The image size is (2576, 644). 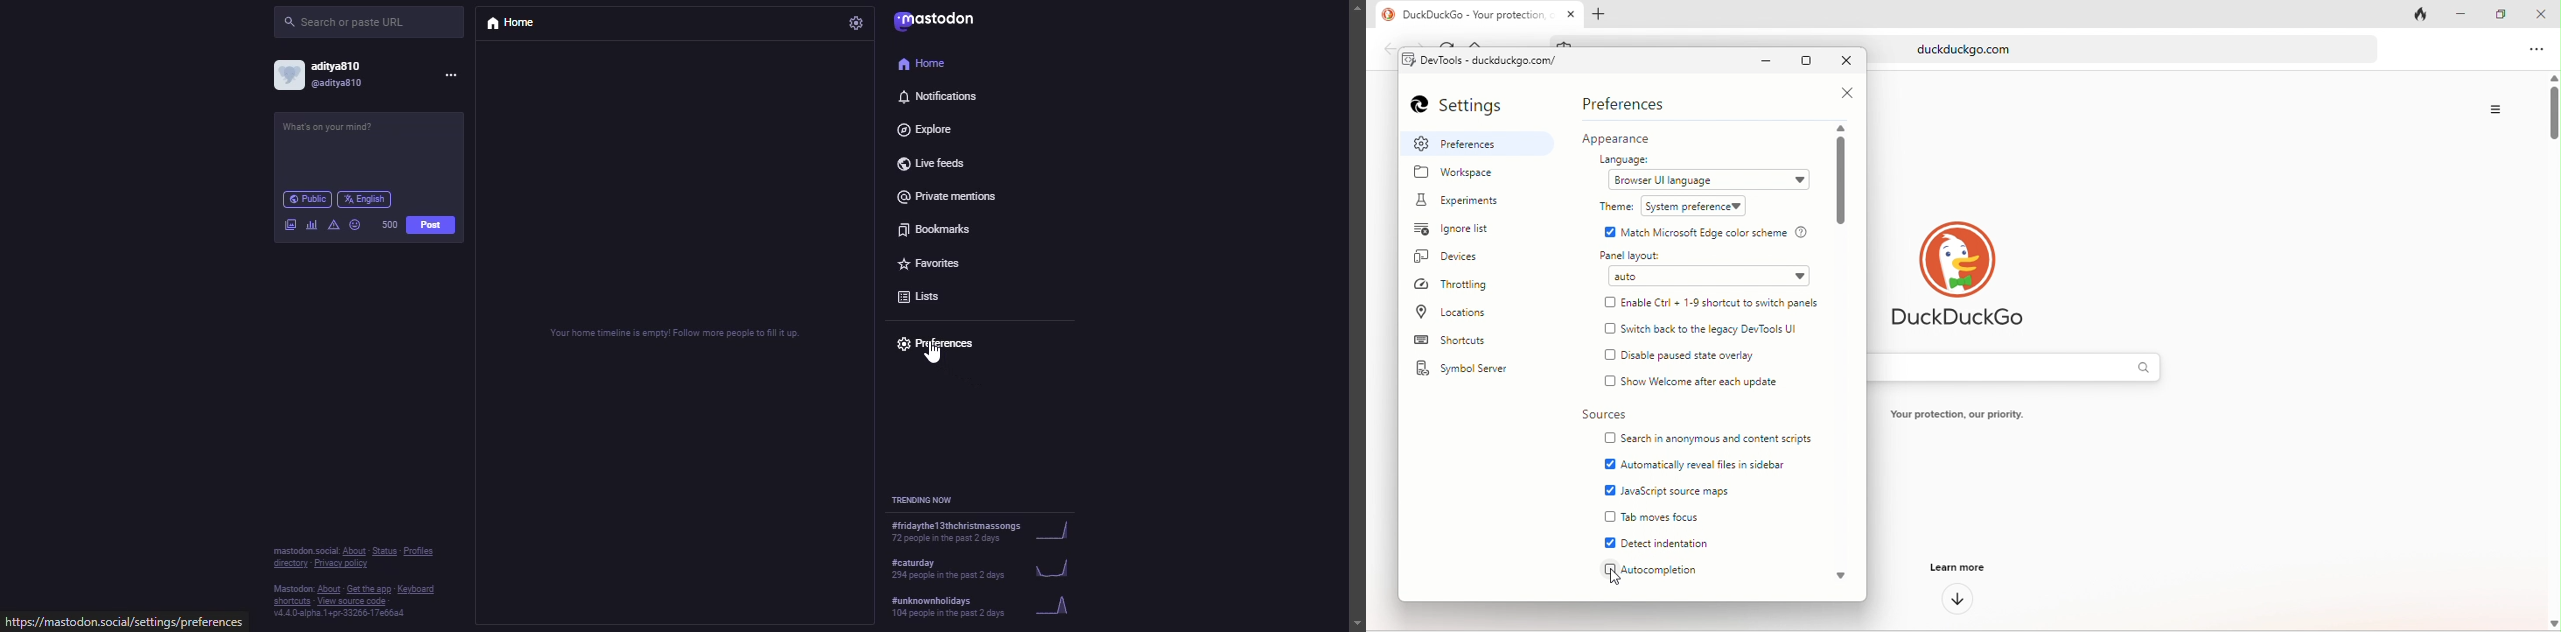 I want to click on tab moves focus, so click(x=1665, y=516).